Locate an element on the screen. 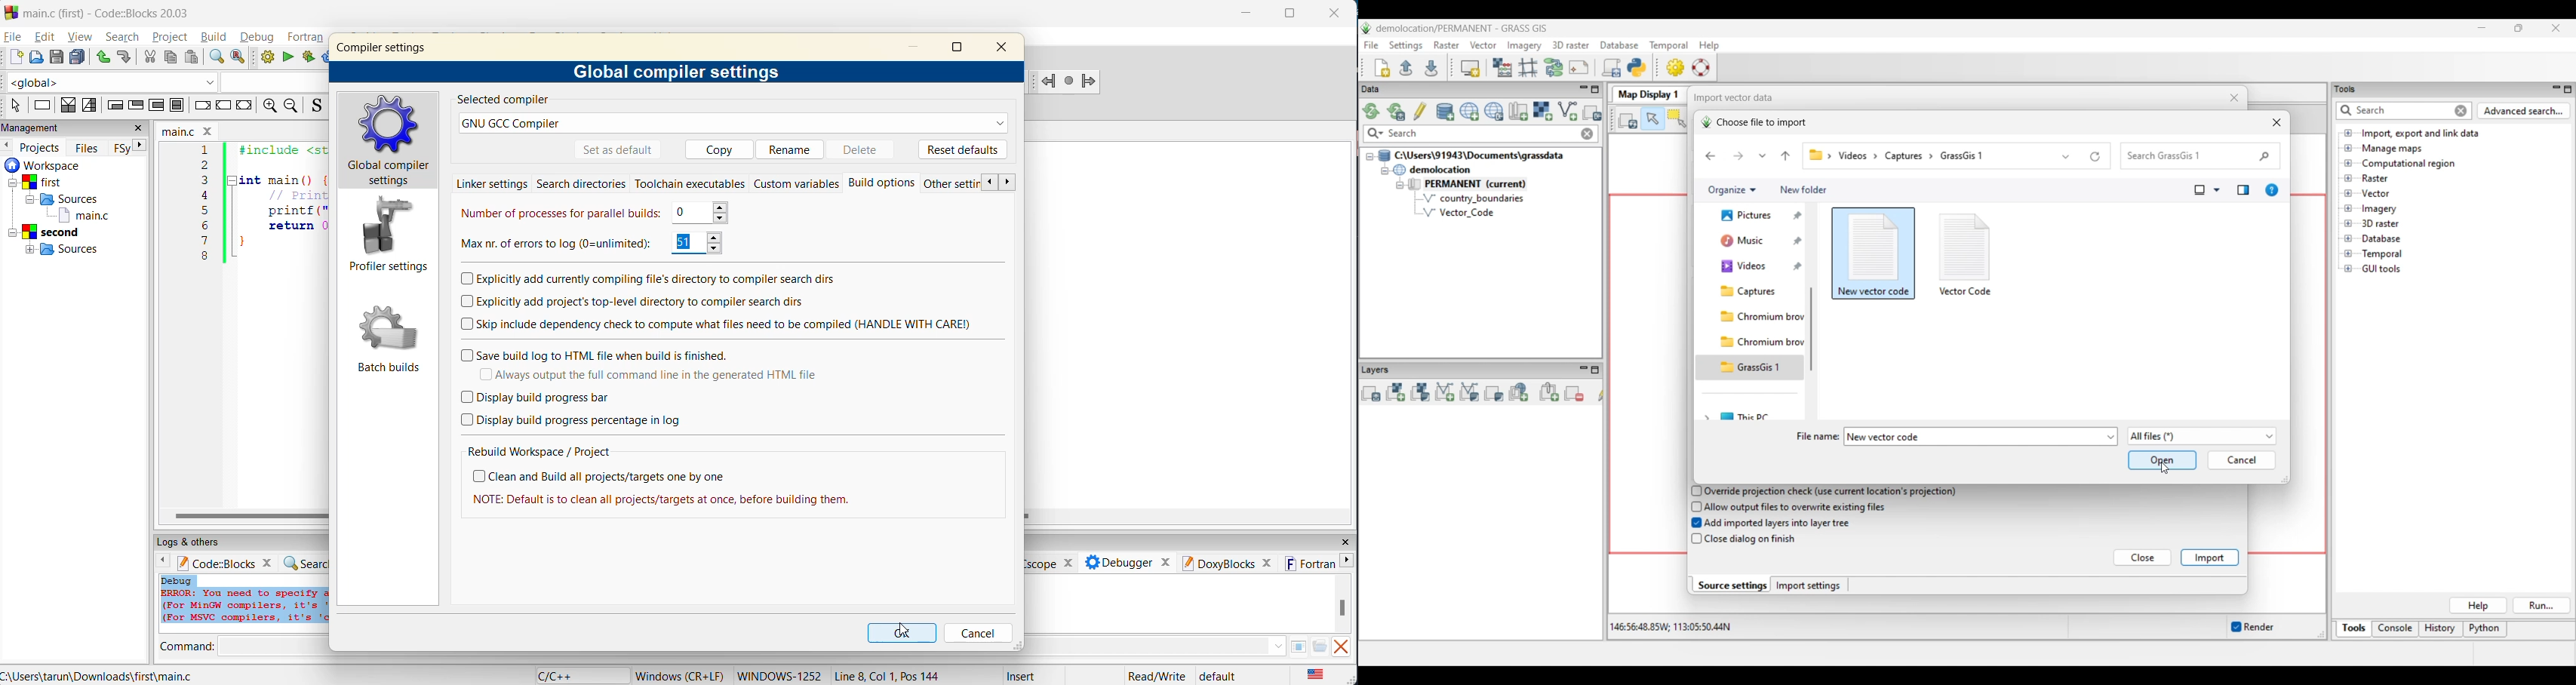  replace is located at coordinates (239, 59).